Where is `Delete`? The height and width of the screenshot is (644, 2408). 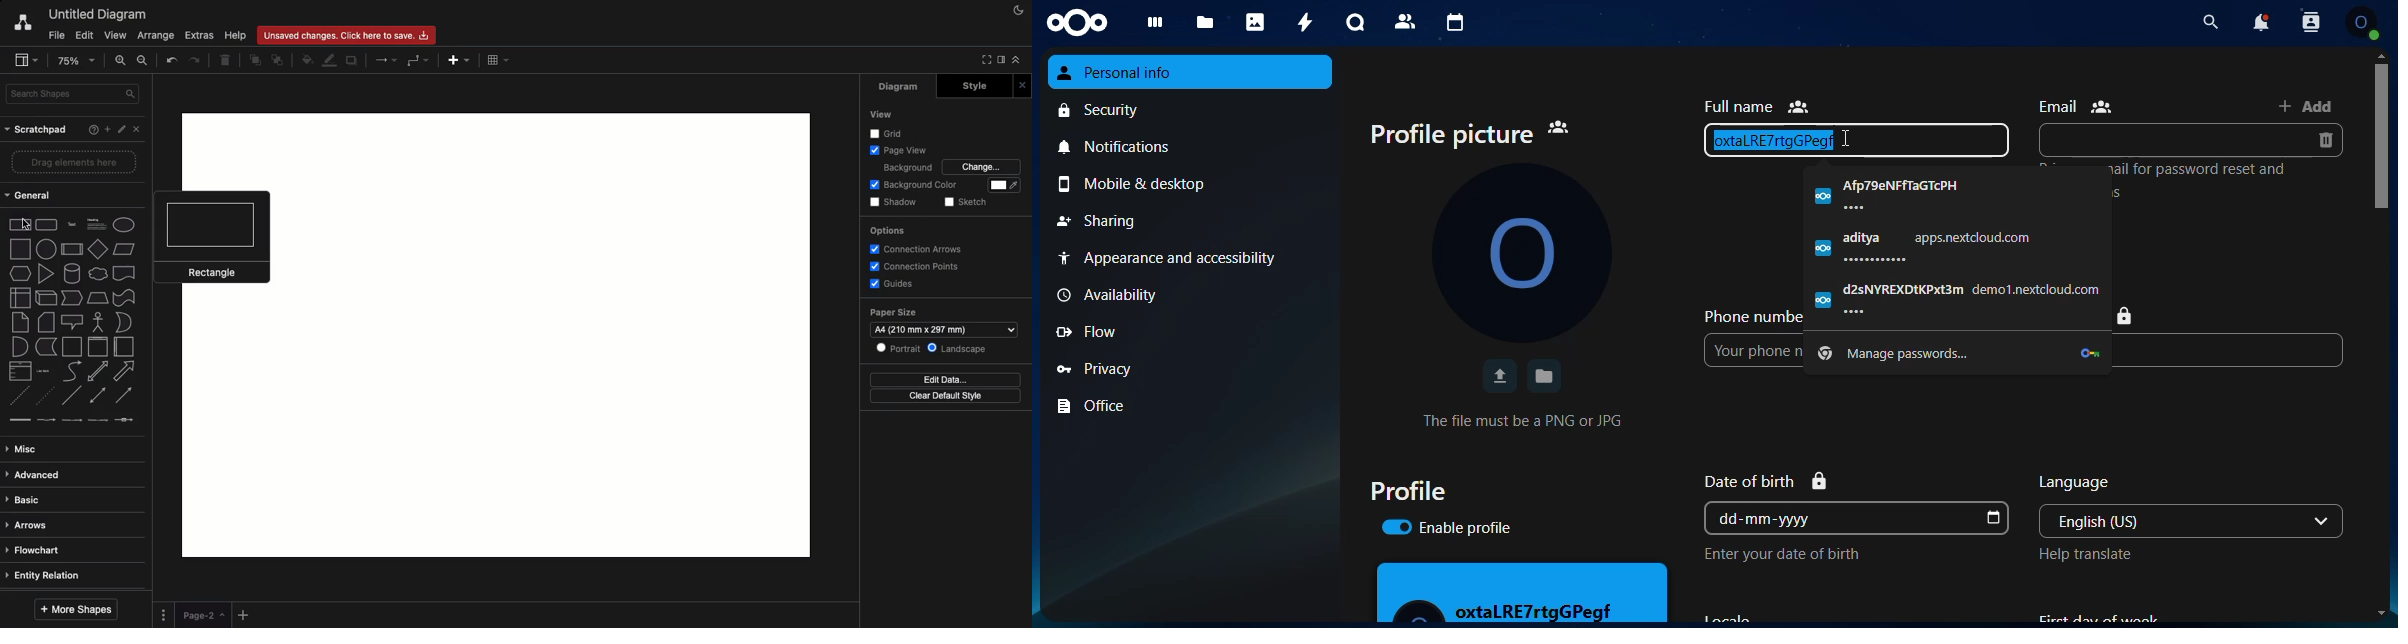 Delete is located at coordinates (229, 62).